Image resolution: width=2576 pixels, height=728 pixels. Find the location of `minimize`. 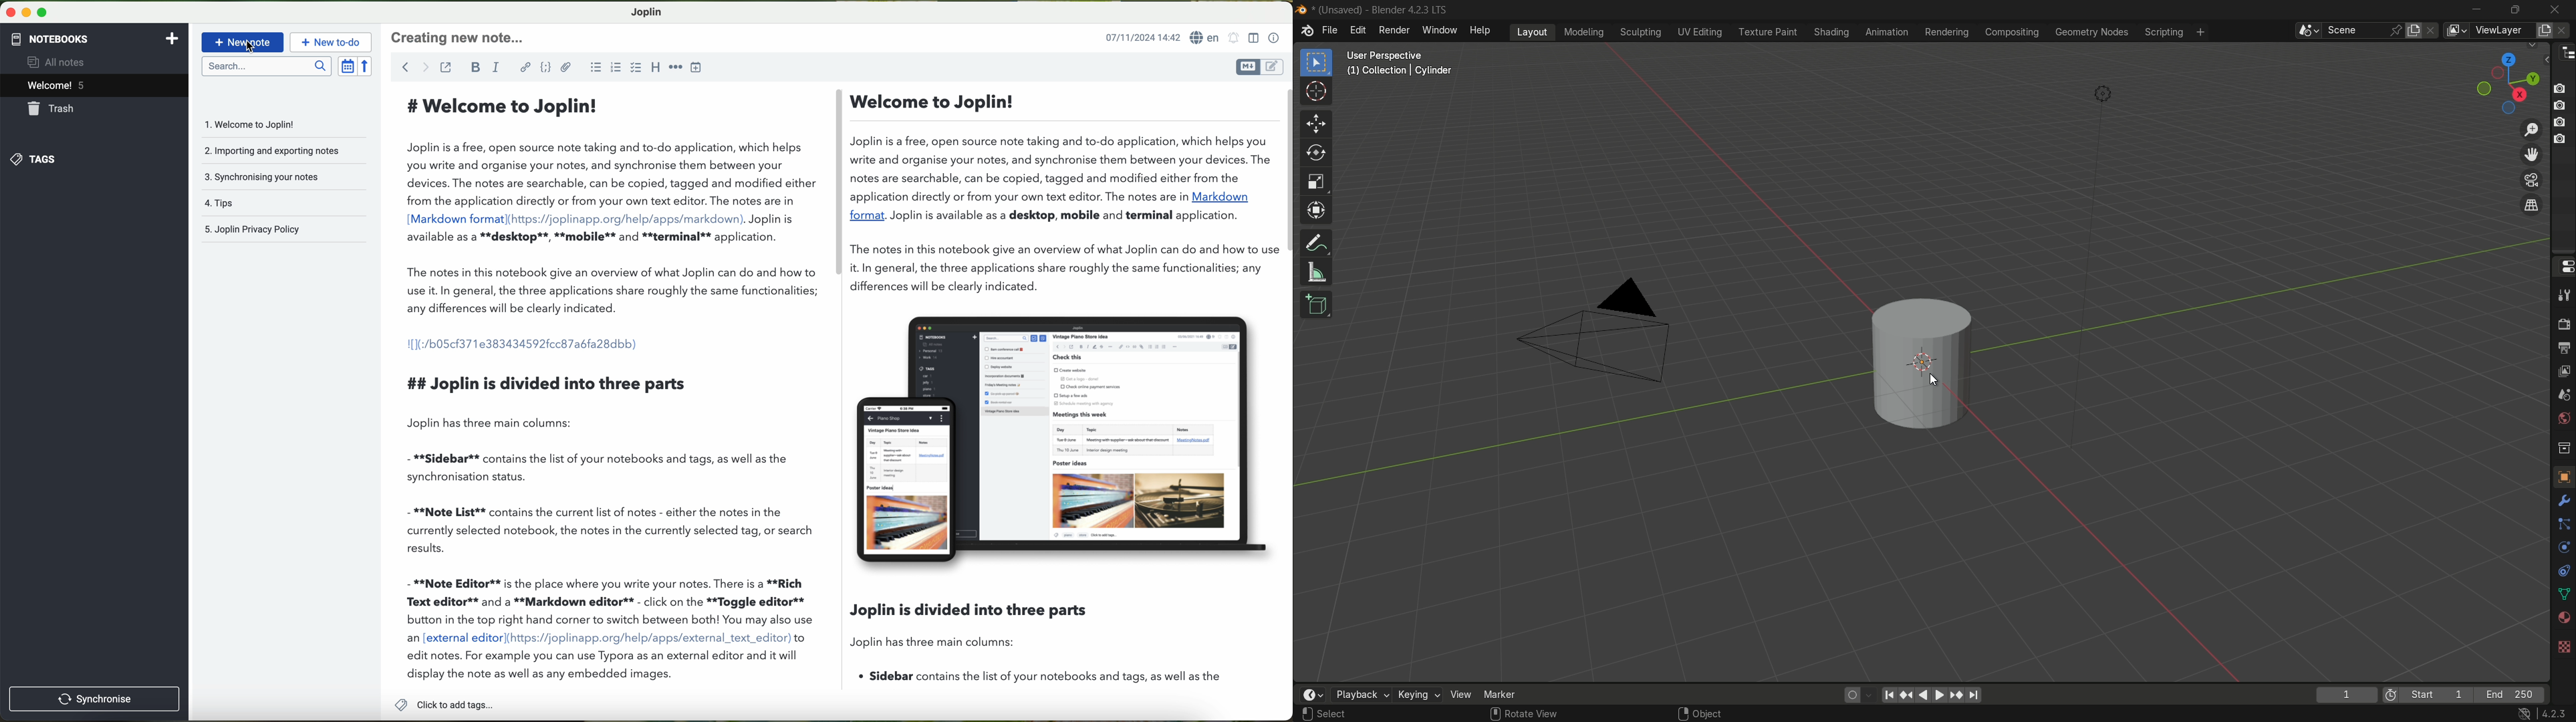

minimize is located at coordinates (25, 15).